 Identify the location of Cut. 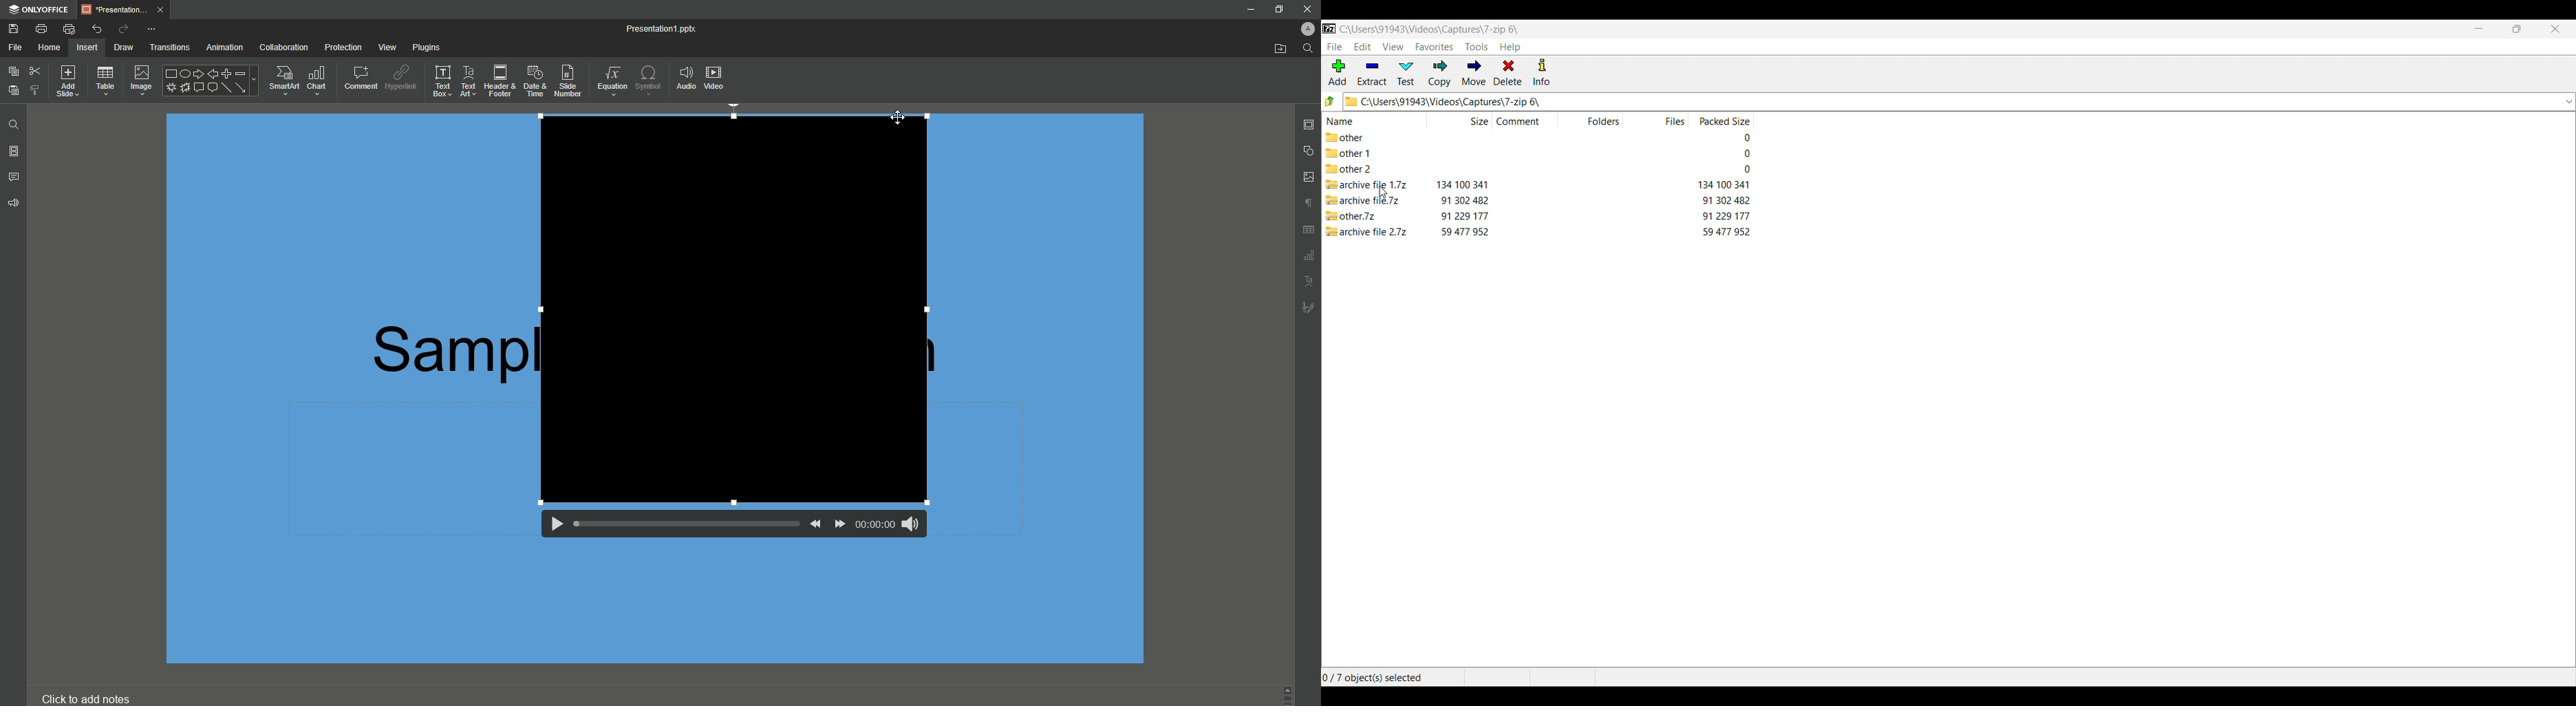
(34, 70).